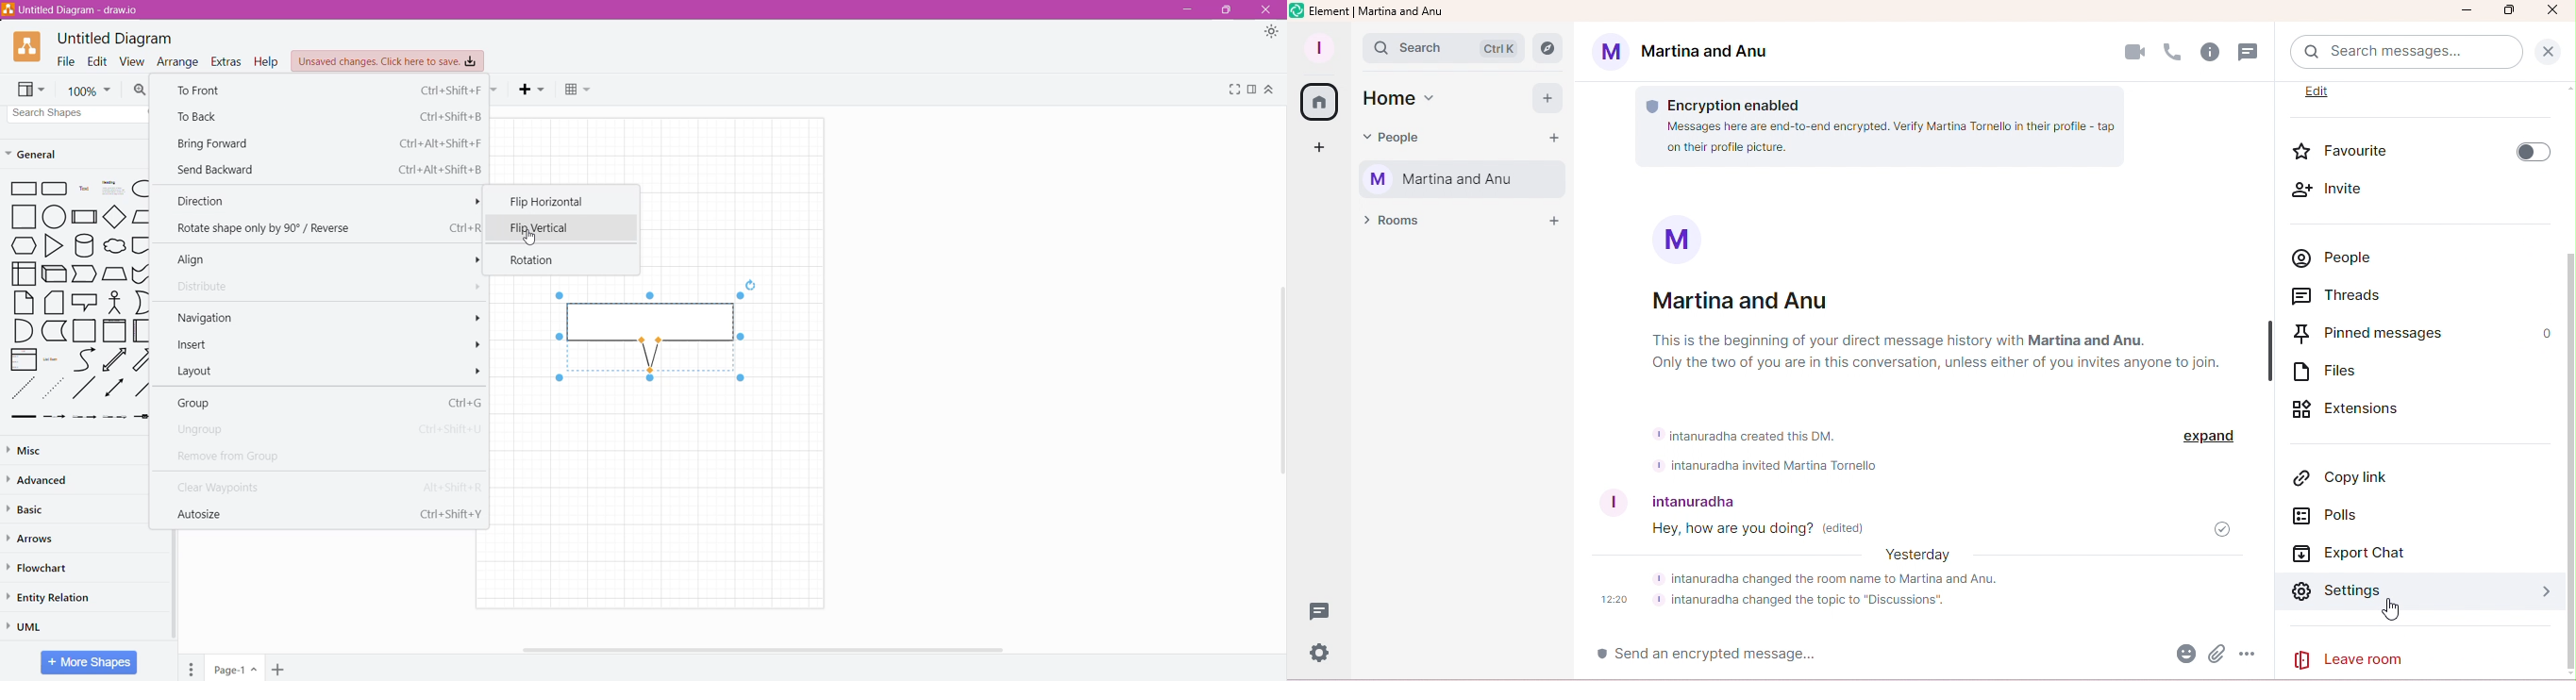 The height and width of the screenshot is (700, 2576). I want to click on Close, so click(2550, 52).